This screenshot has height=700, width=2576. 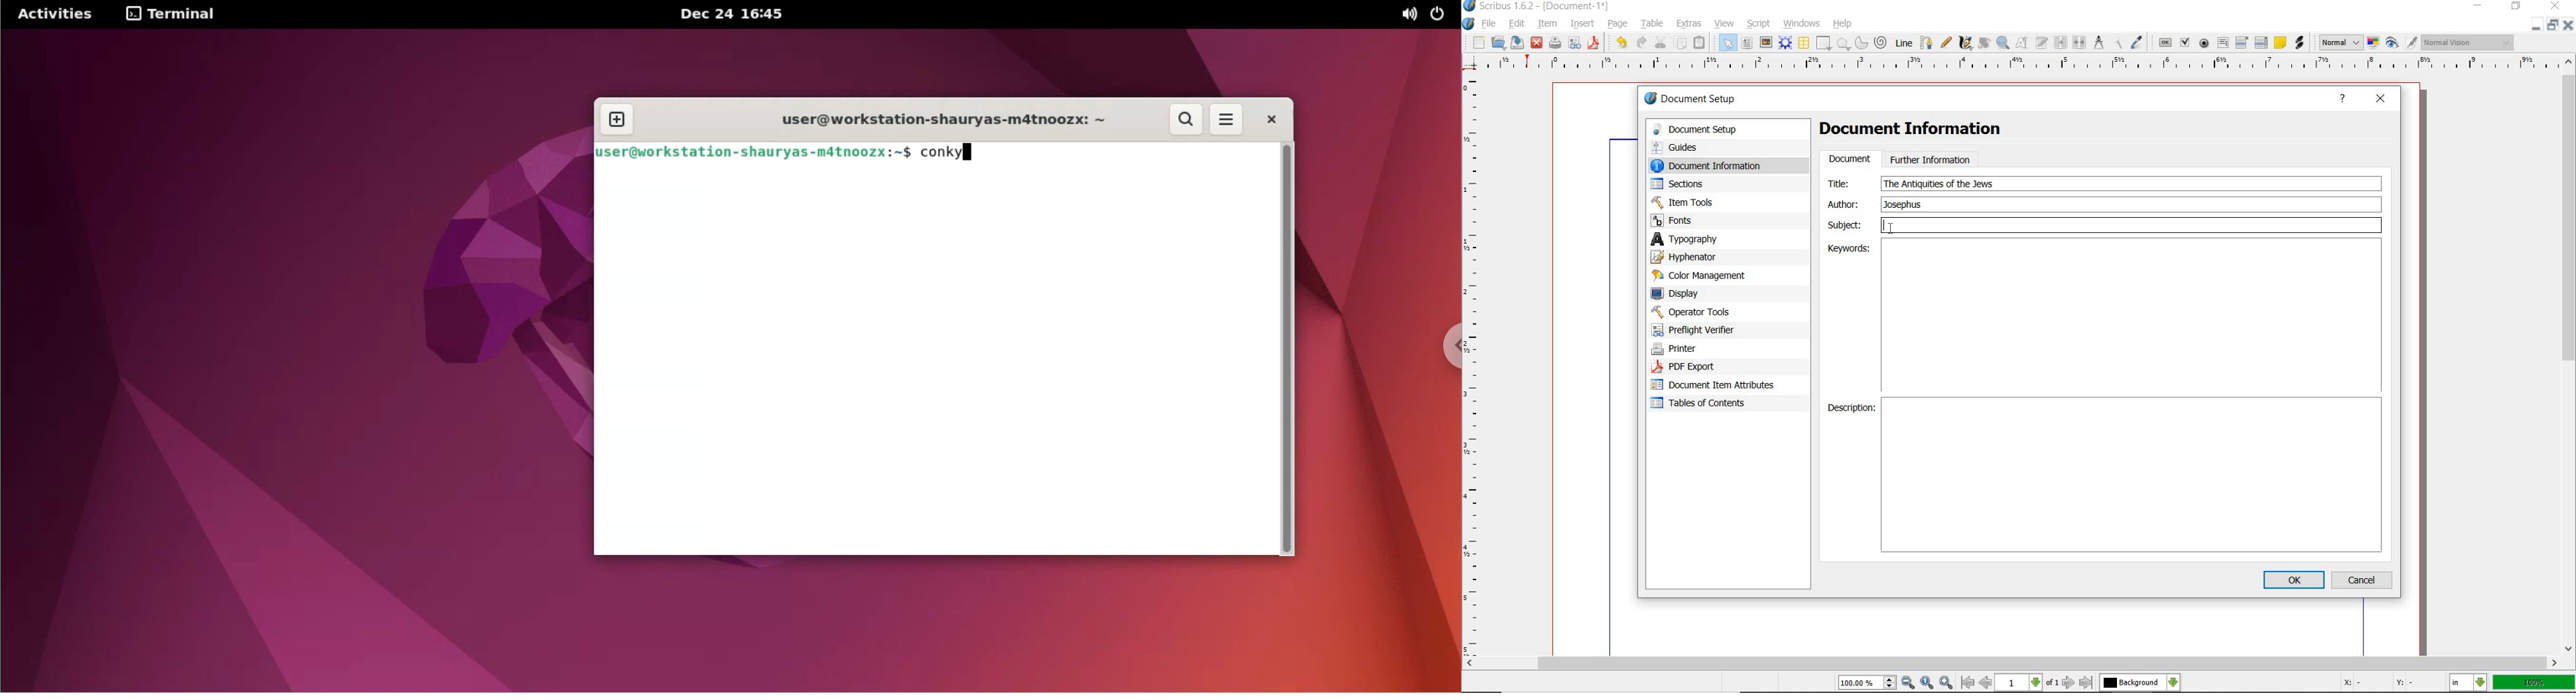 I want to click on printer, so click(x=1706, y=349).